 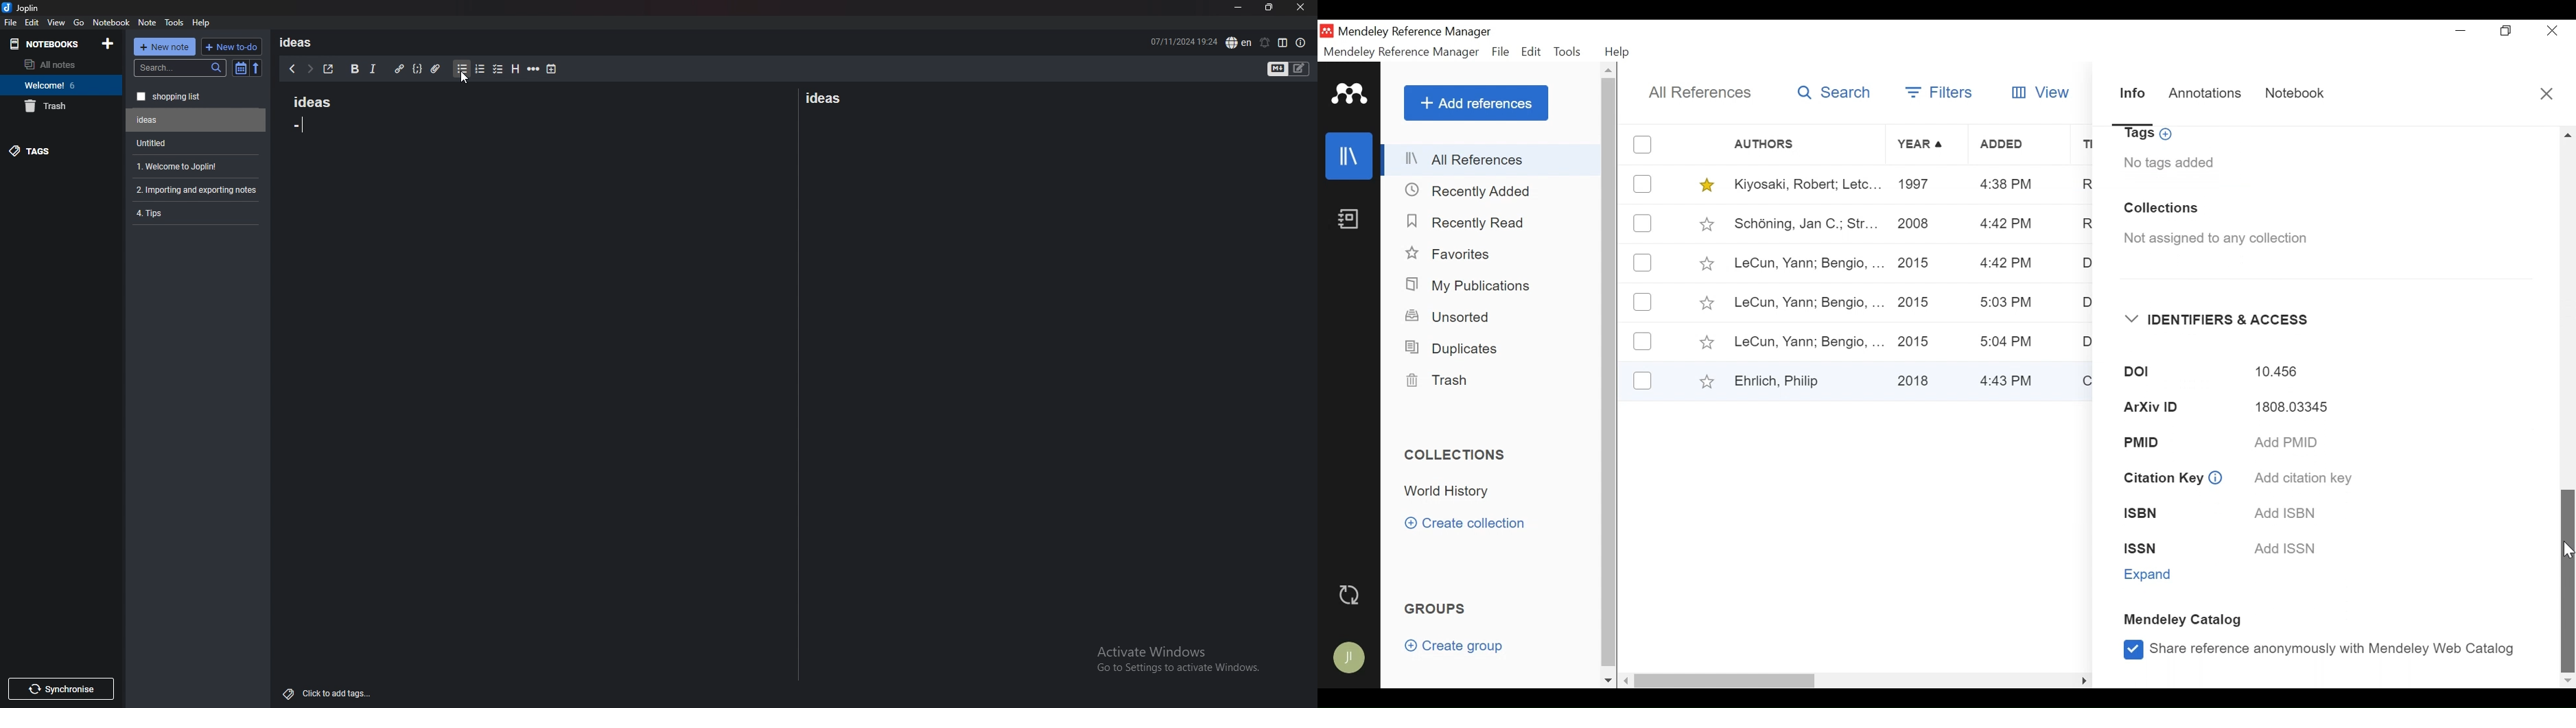 I want to click on search bar, so click(x=180, y=68).